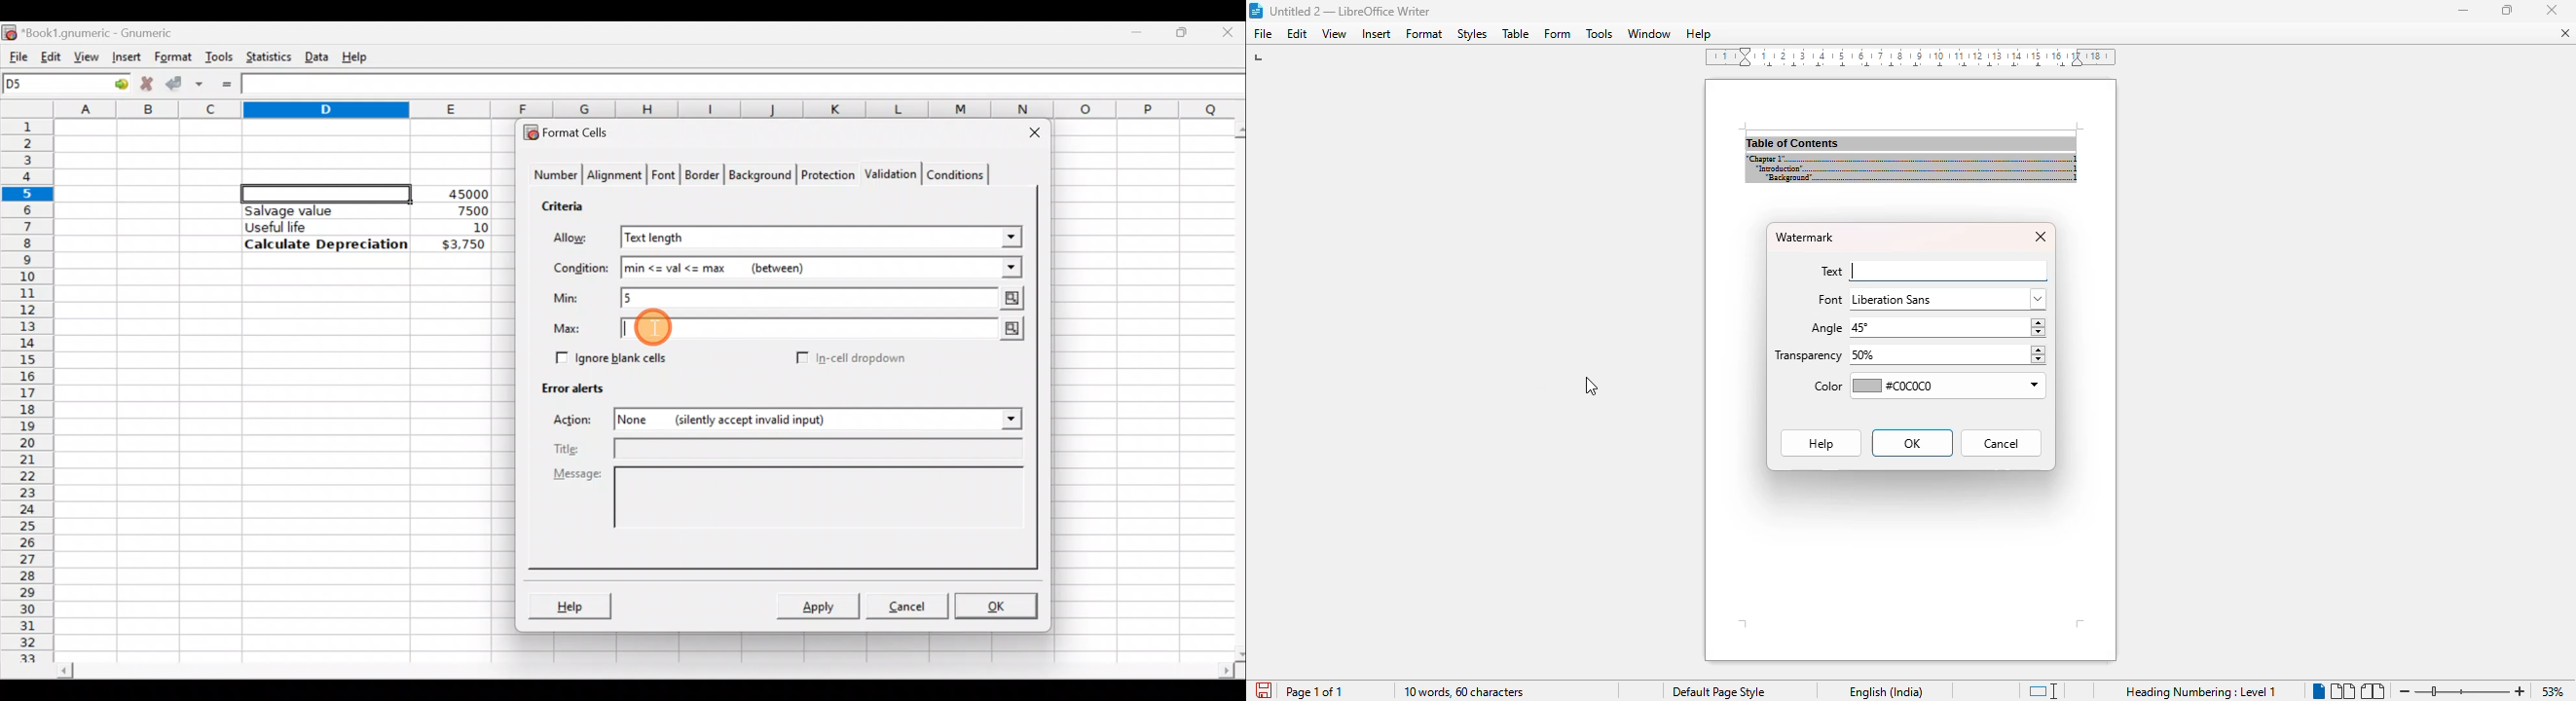  I want to click on Allow, so click(580, 240).